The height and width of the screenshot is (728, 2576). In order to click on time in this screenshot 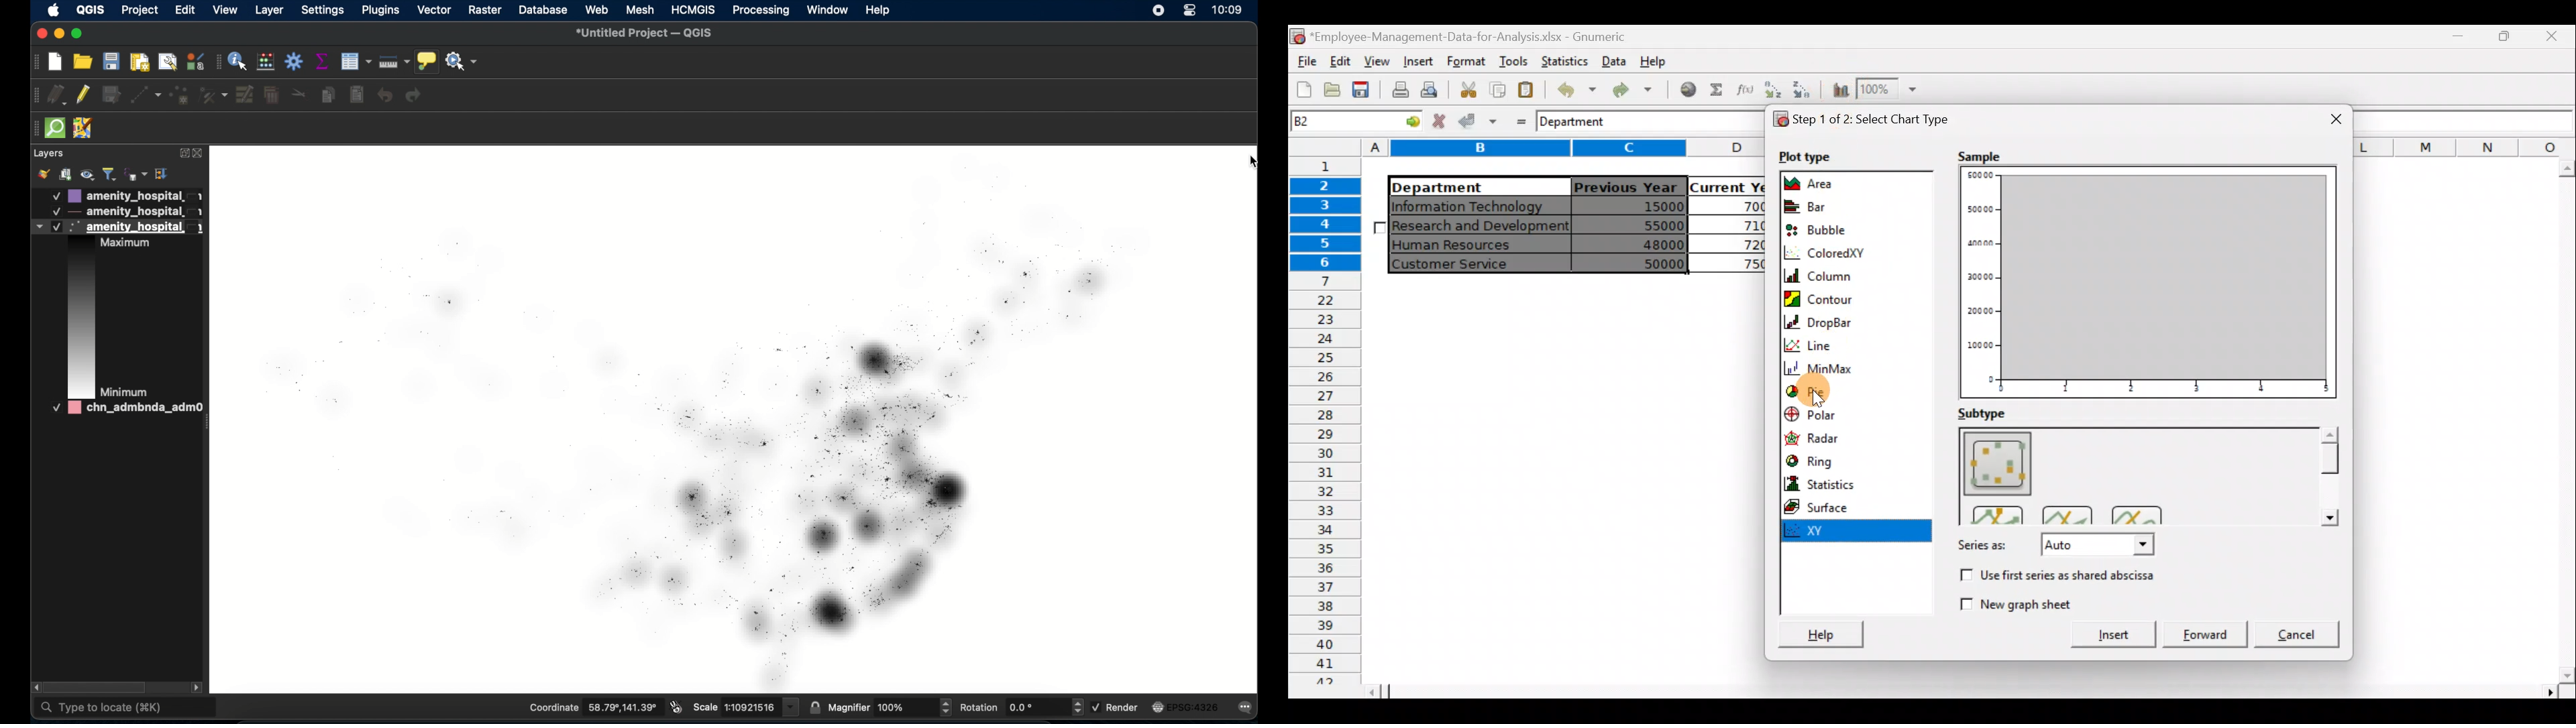, I will do `click(1229, 11)`.